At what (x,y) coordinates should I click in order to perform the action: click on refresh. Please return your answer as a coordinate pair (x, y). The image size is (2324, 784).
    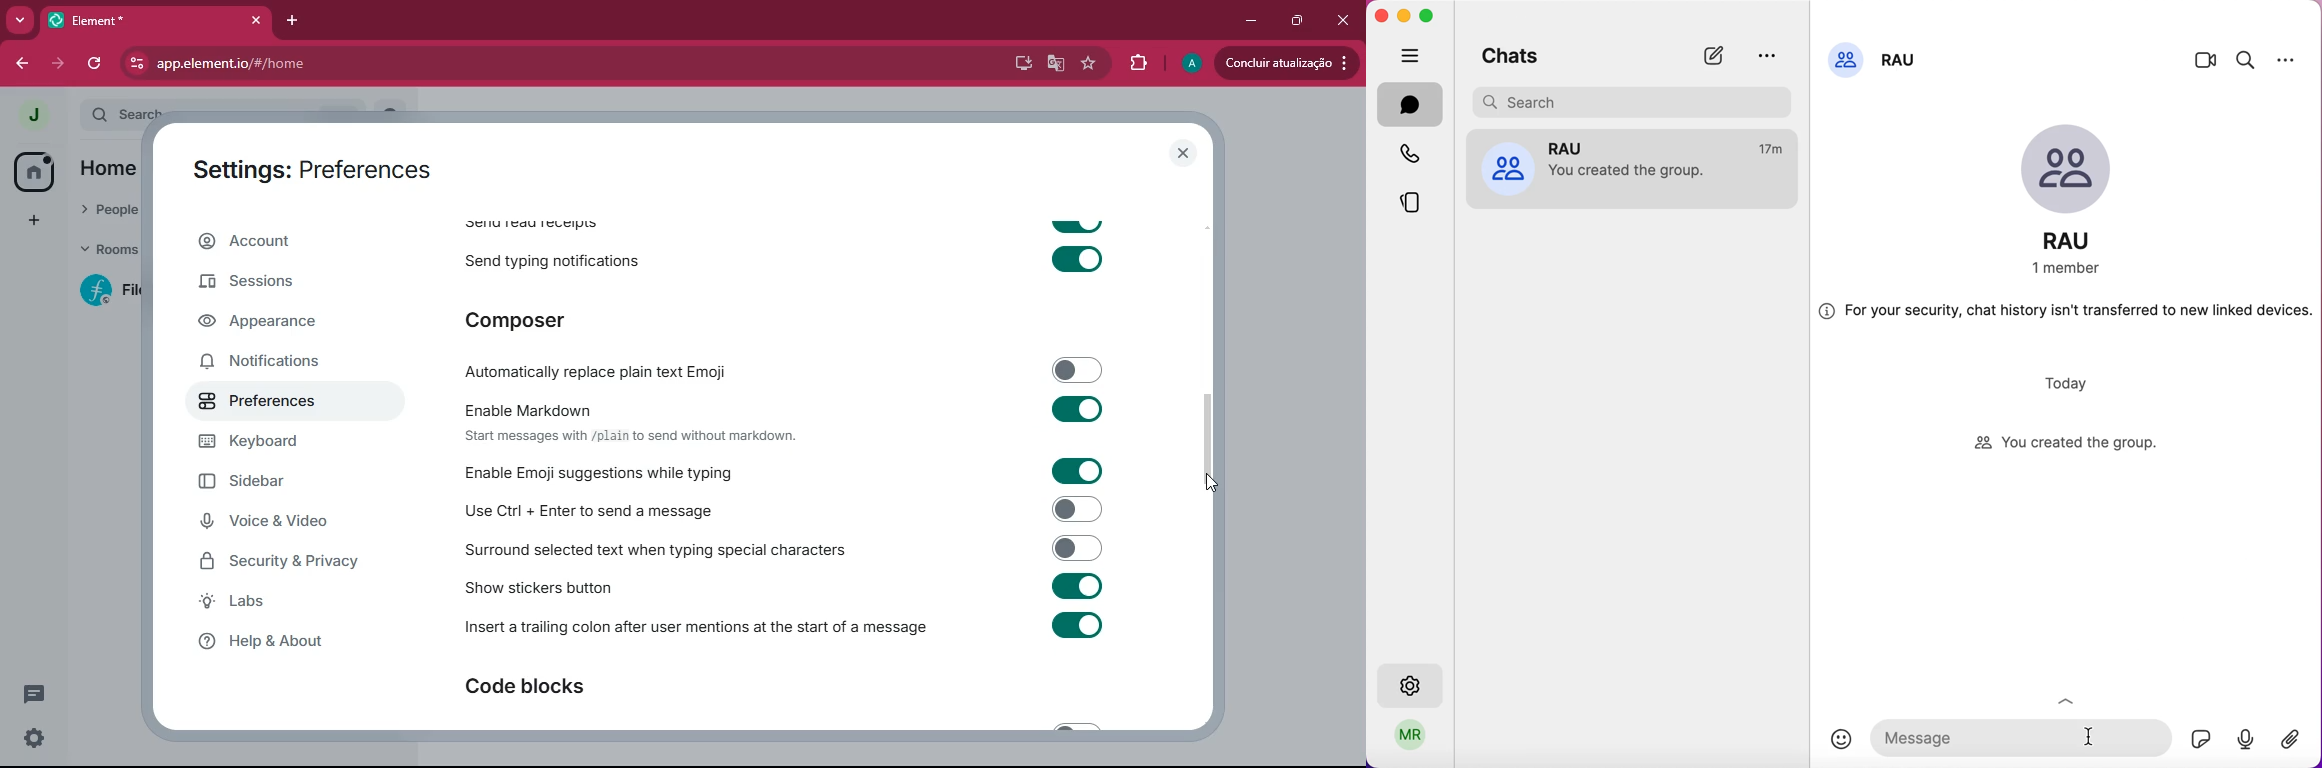
    Looking at the image, I should click on (96, 64).